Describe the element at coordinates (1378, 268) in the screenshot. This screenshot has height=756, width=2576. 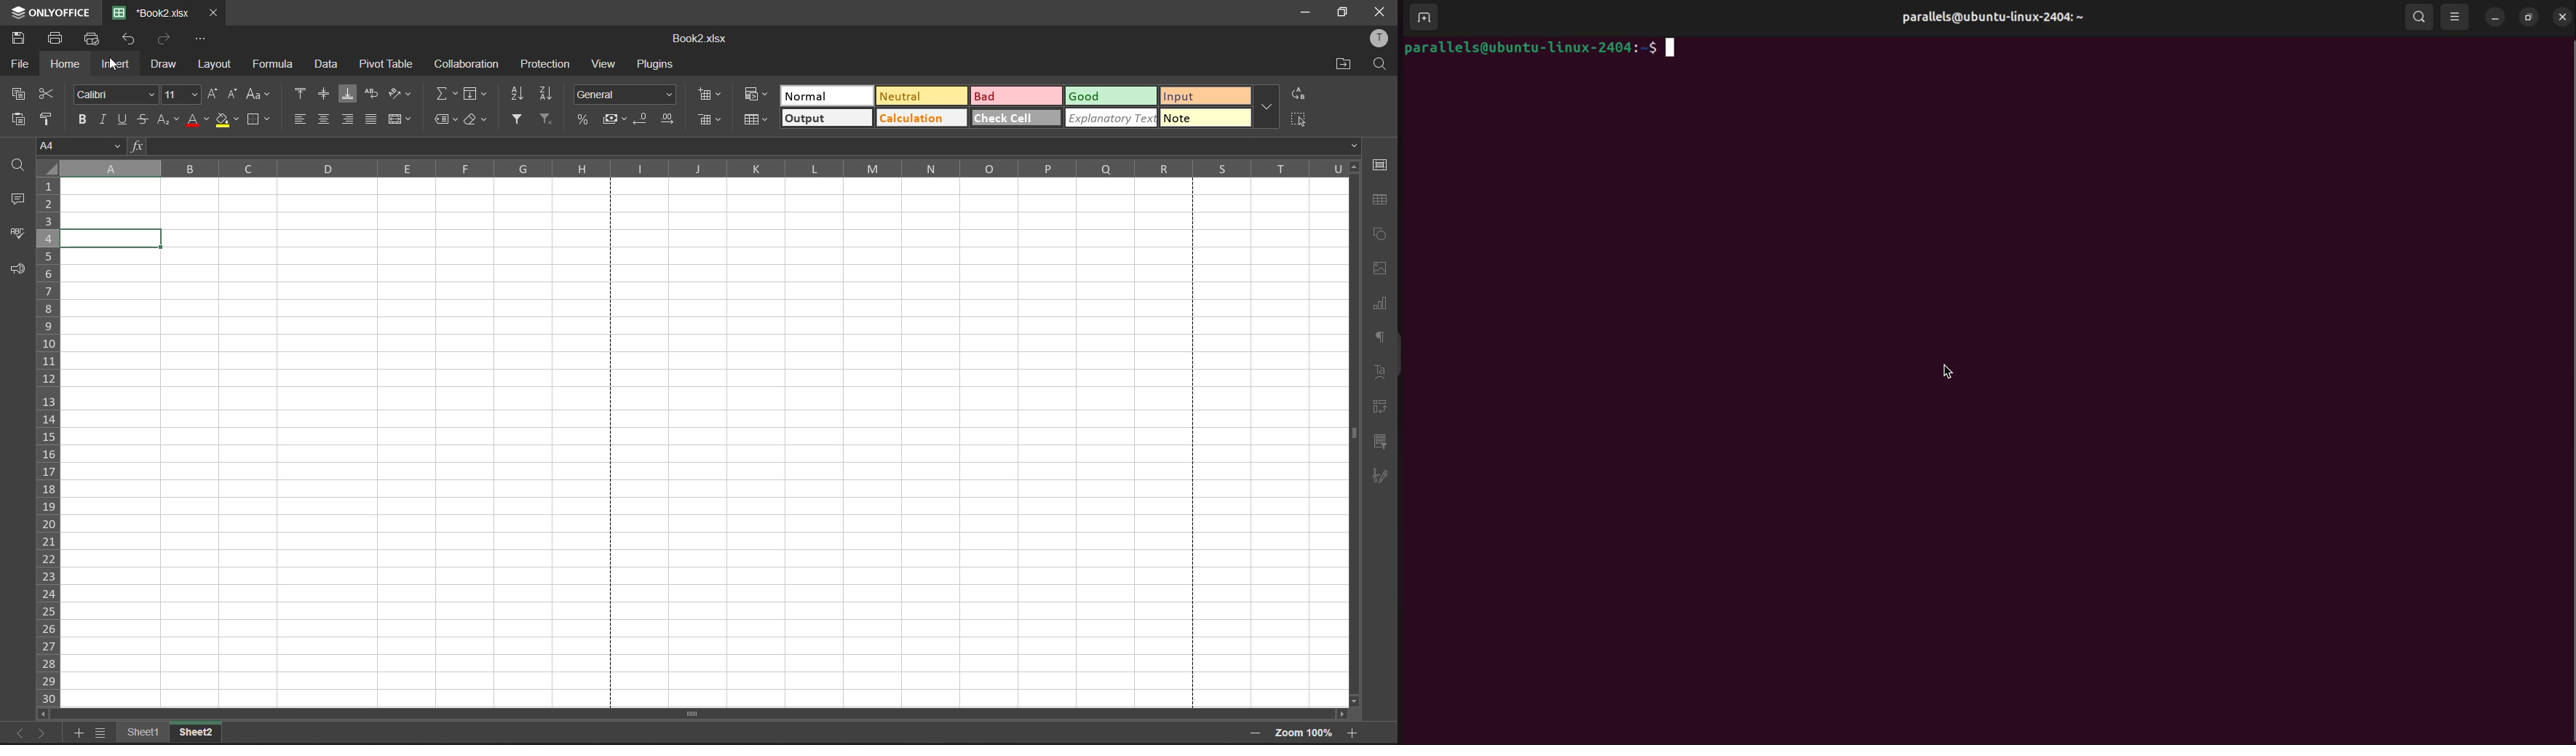
I see `images` at that location.